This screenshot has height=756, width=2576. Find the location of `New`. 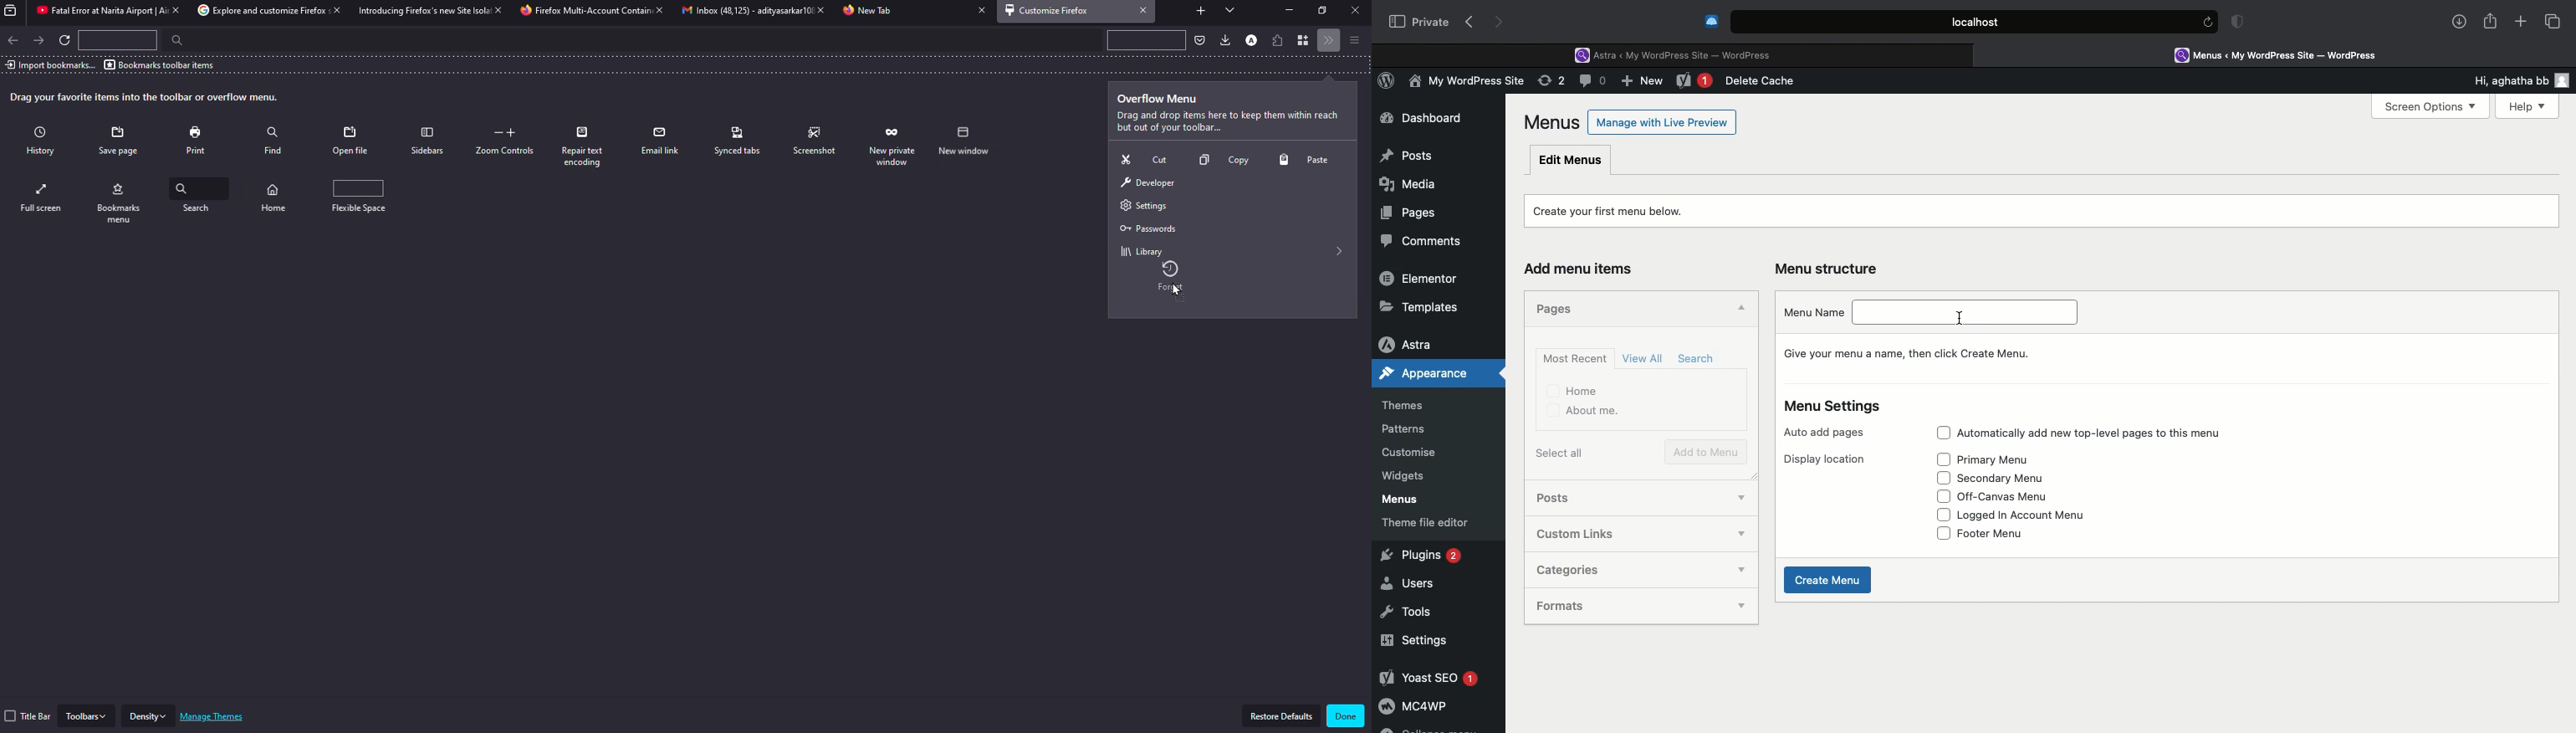

New is located at coordinates (1694, 82).